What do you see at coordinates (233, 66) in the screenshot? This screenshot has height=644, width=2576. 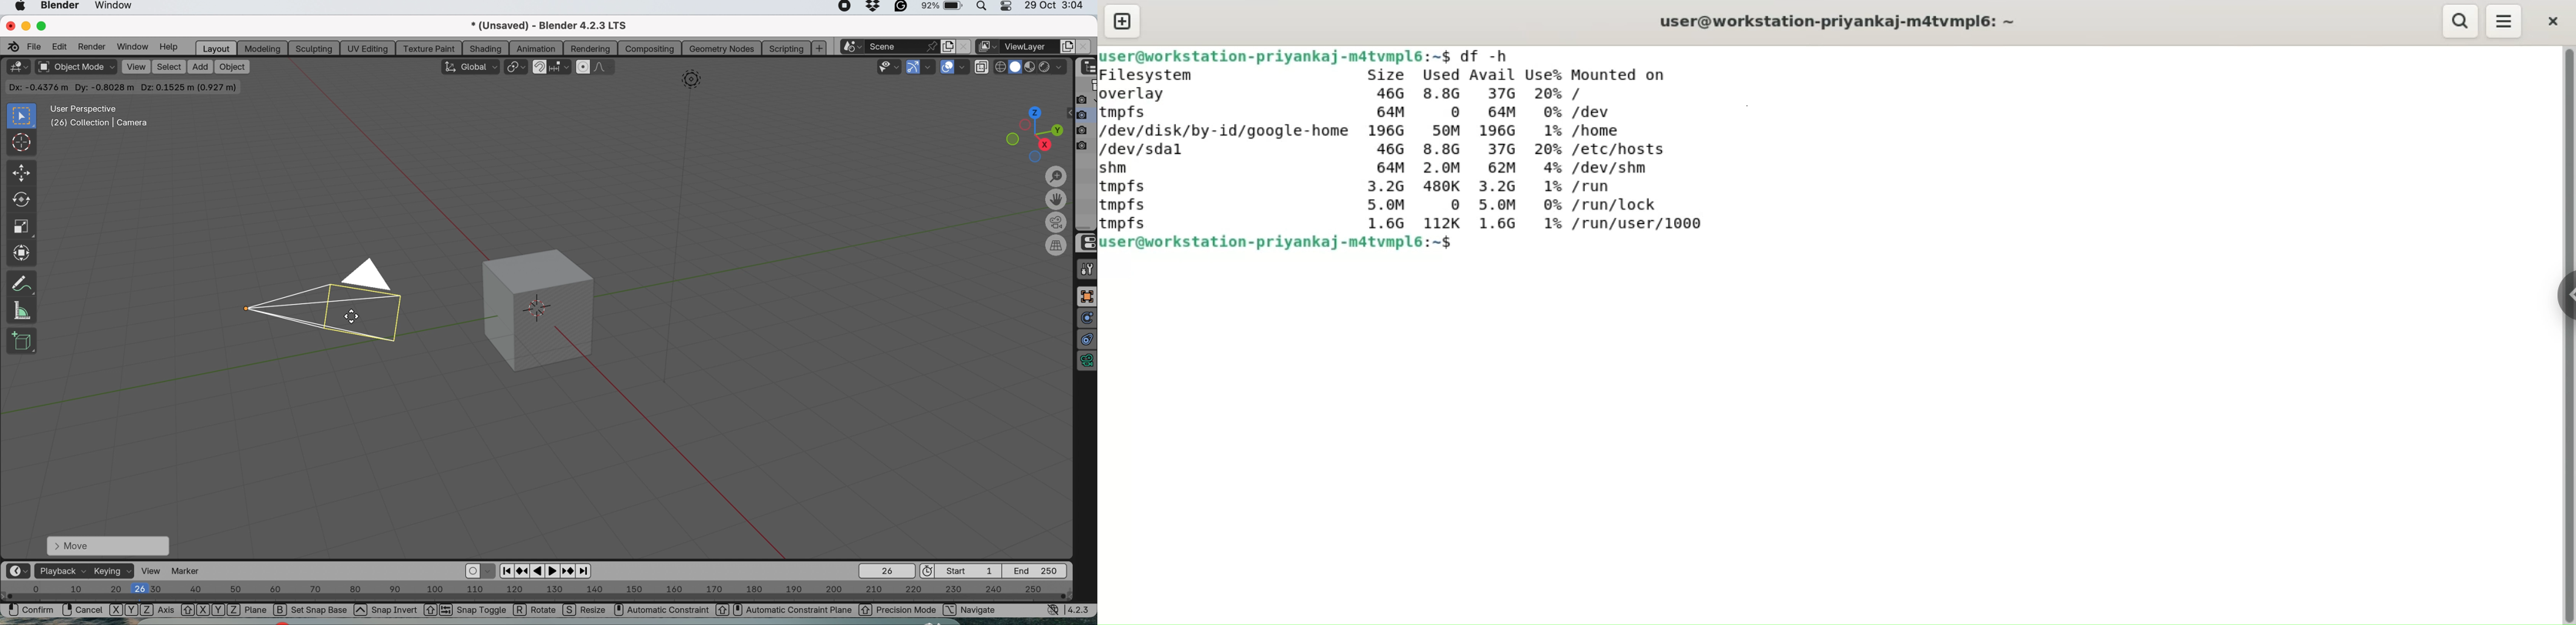 I see `object` at bounding box center [233, 66].